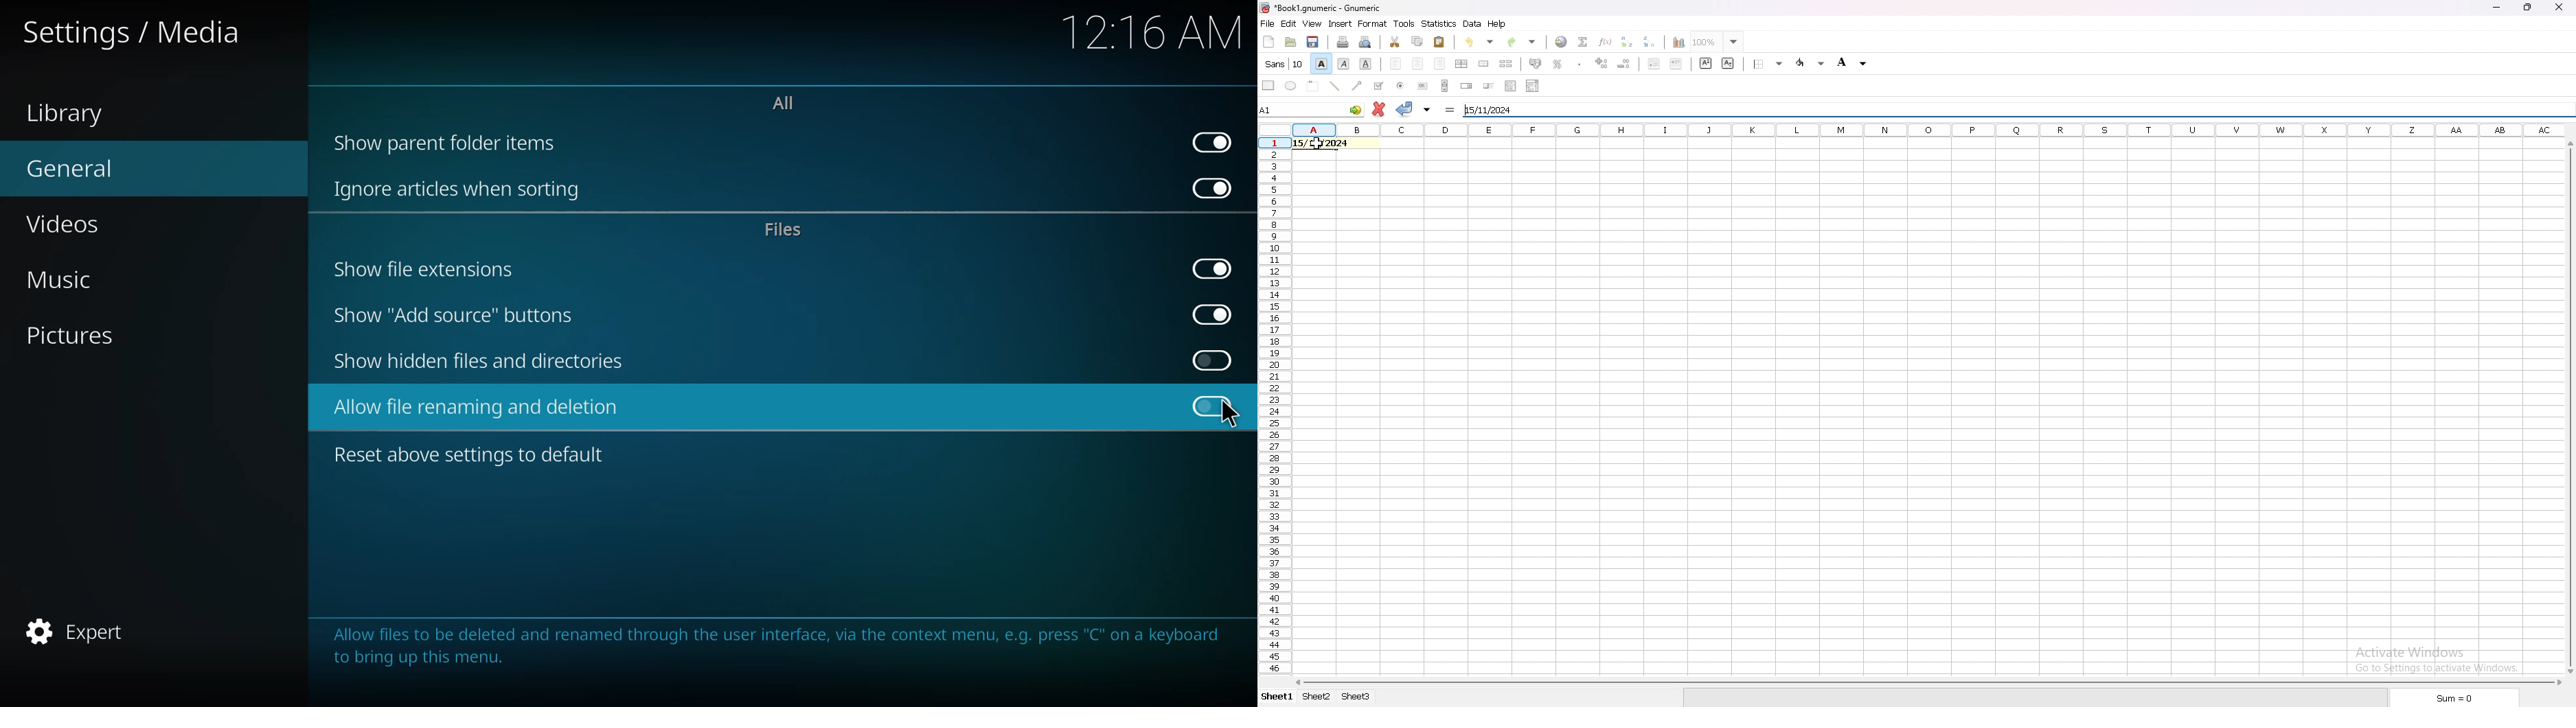 Image resolution: width=2576 pixels, height=728 pixels. What do you see at coordinates (1851, 62) in the screenshot?
I see `foreground` at bounding box center [1851, 62].